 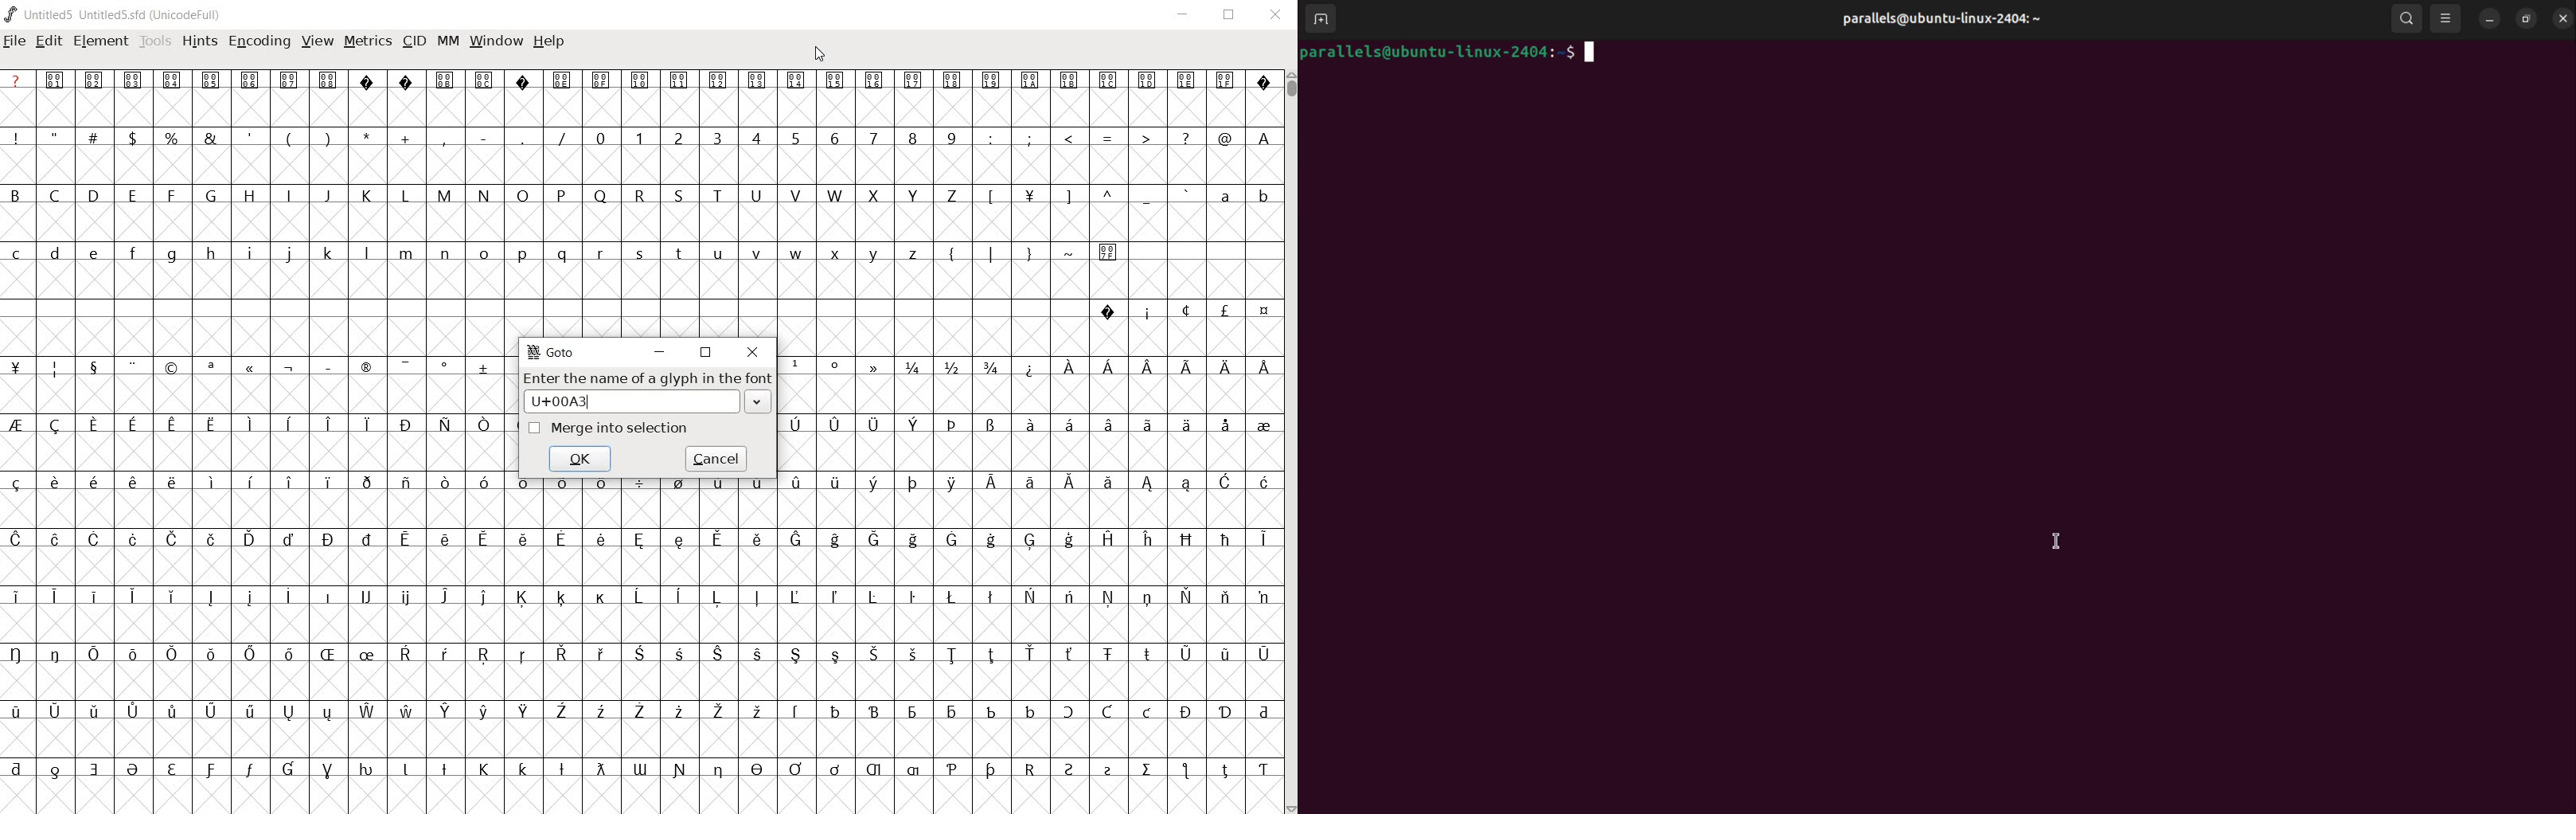 I want to click on Symbol, so click(x=249, y=540).